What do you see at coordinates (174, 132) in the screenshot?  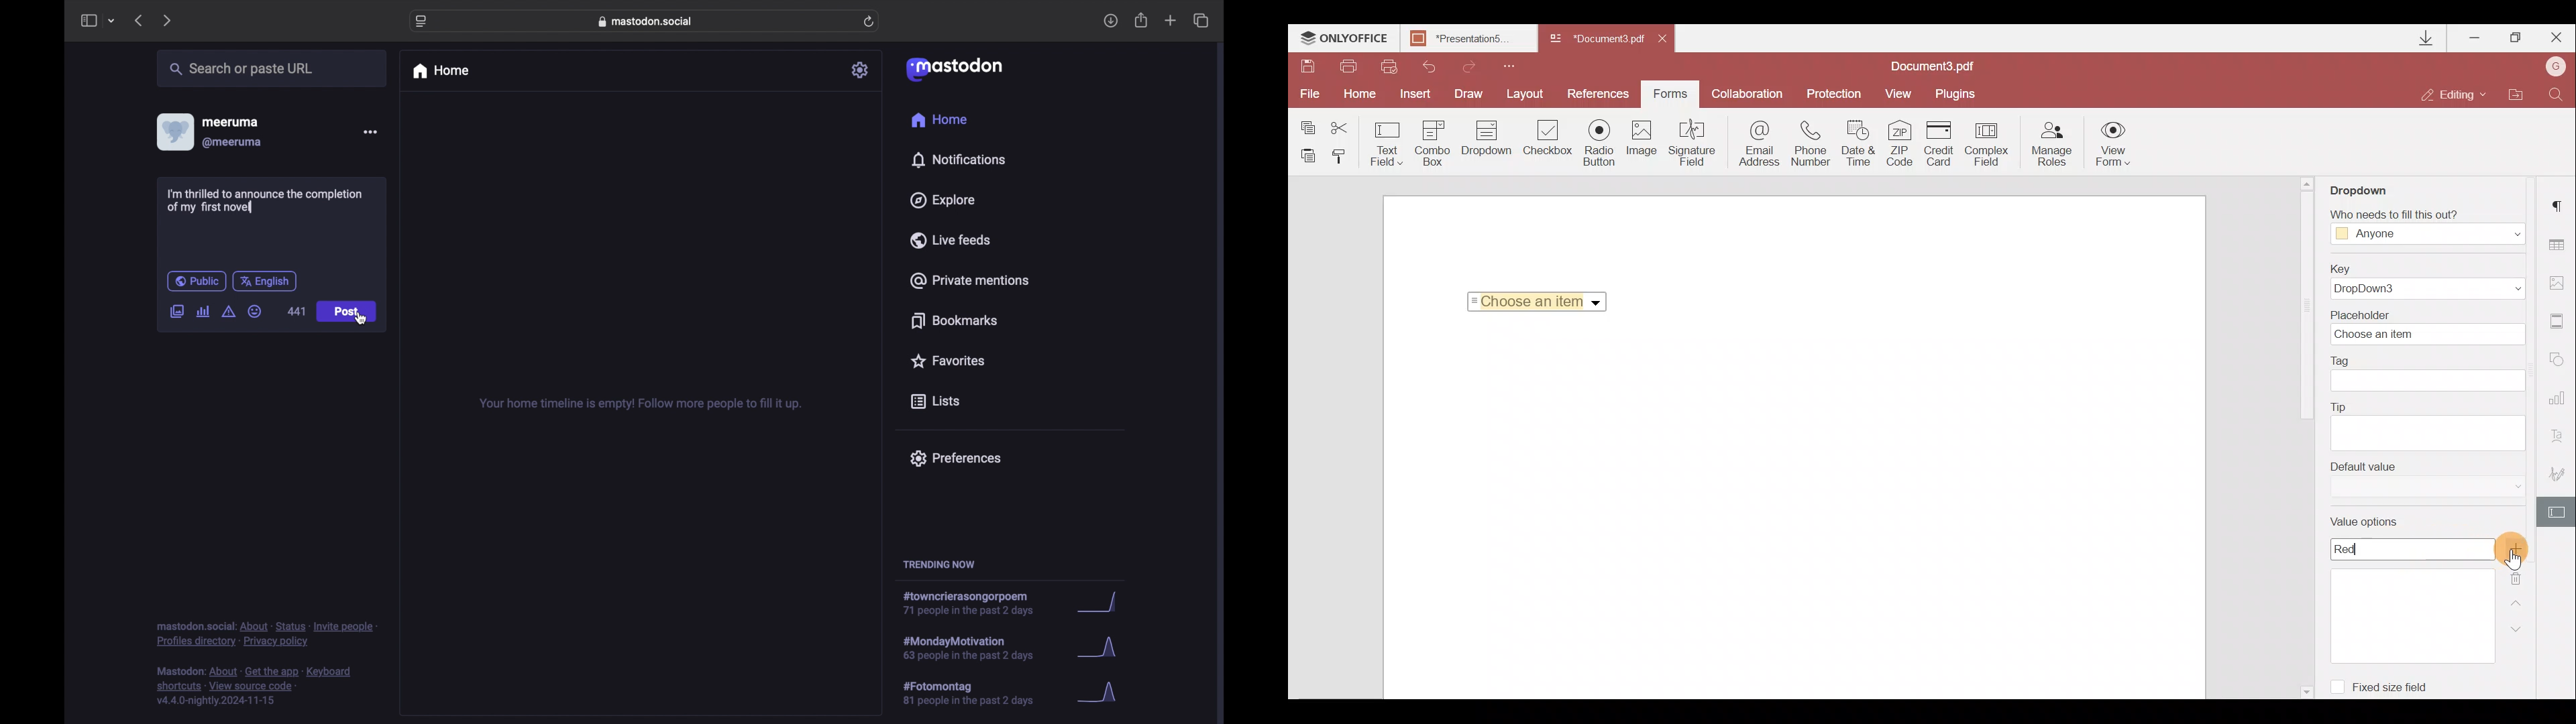 I see `display picture` at bounding box center [174, 132].